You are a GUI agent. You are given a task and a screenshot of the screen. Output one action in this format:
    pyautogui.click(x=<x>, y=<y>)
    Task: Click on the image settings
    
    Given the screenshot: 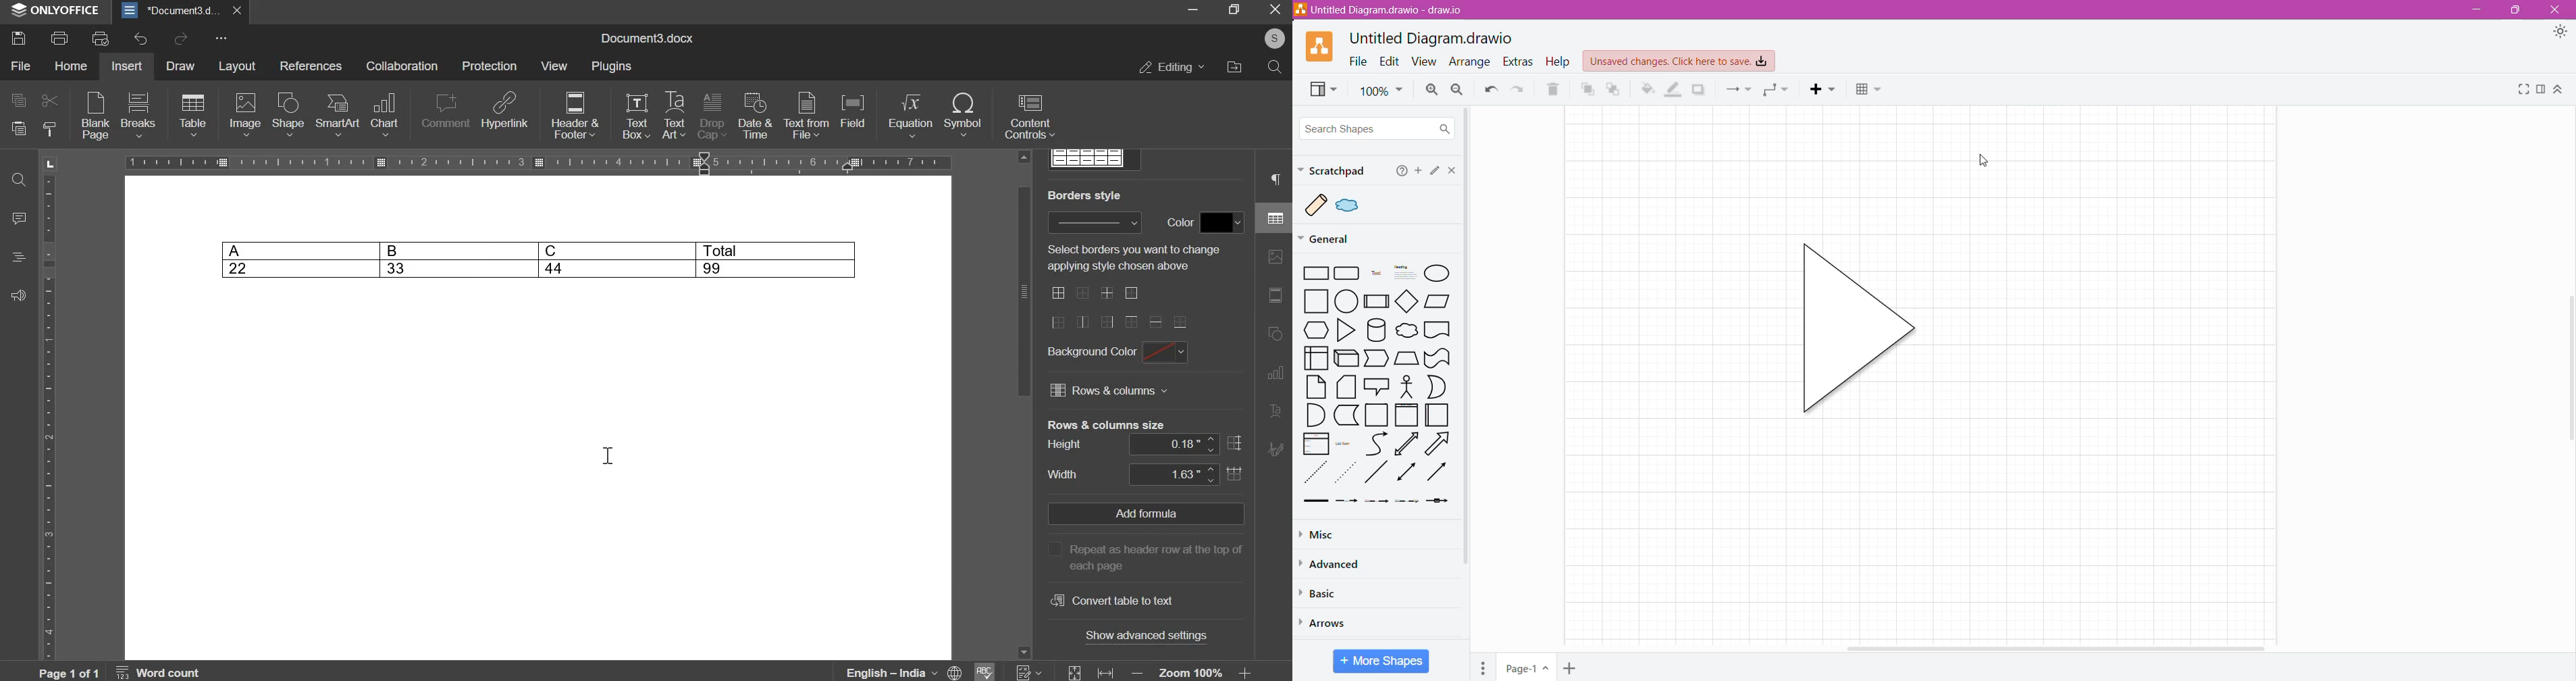 What is the action you would take?
    pyautogui.click(x=1276, y=256)
    